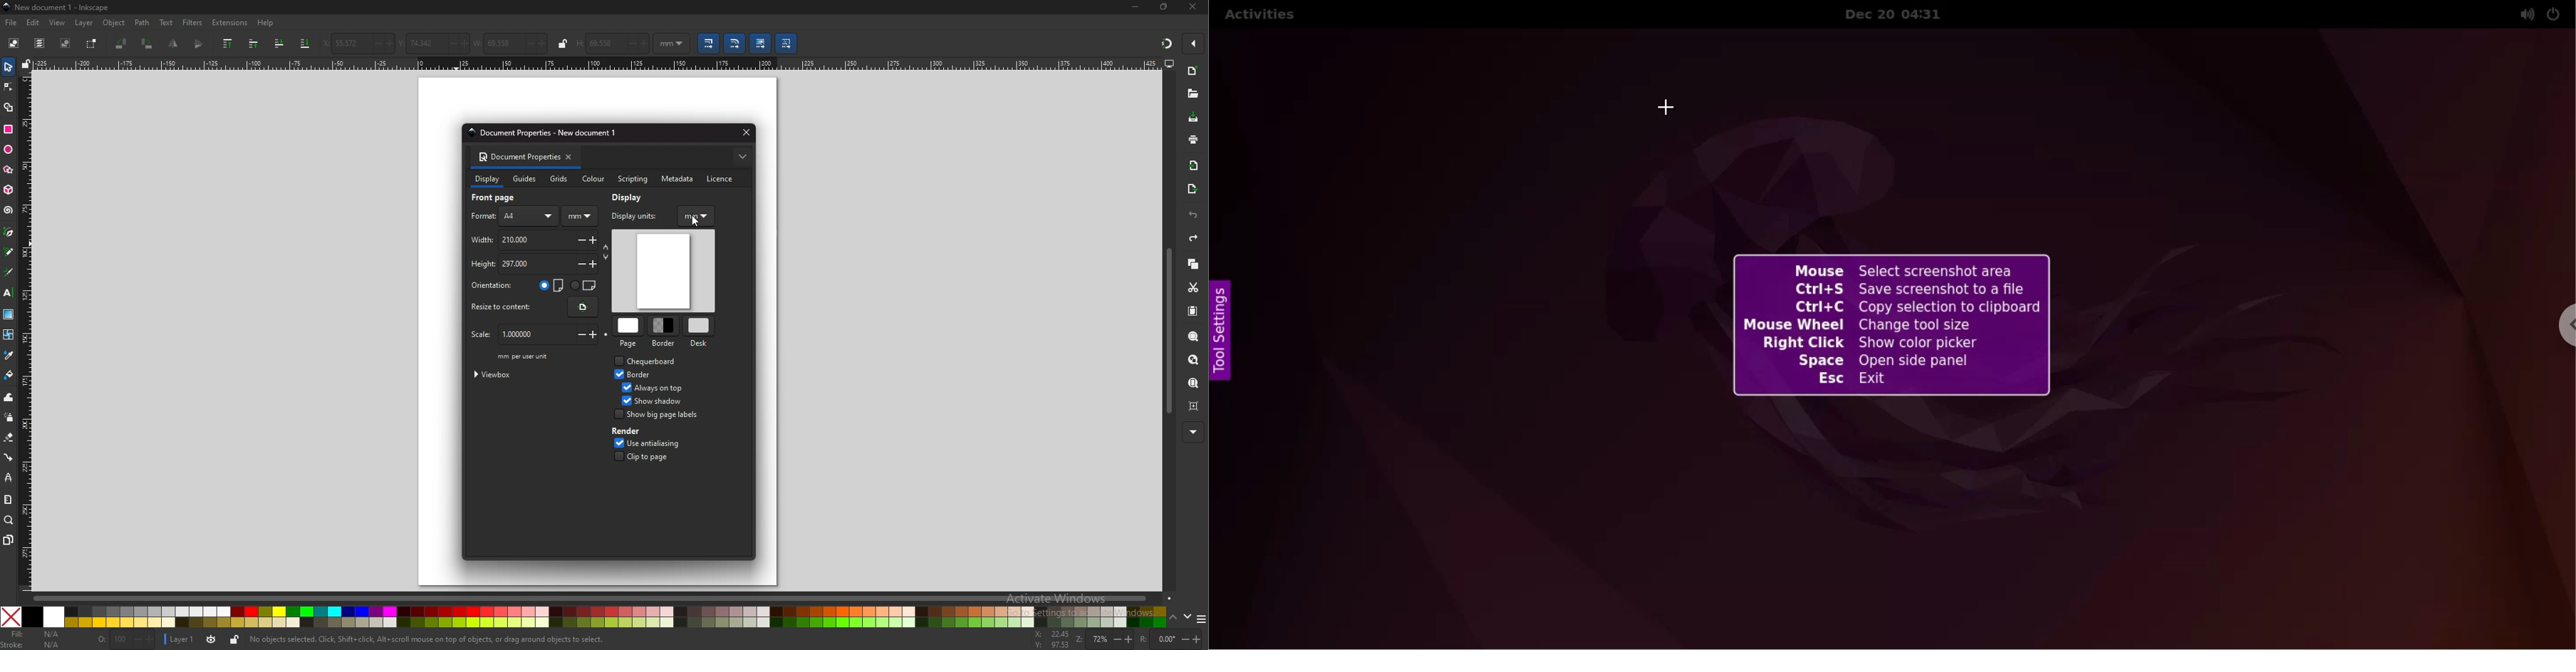  I want to click on more, so click(742, 157).